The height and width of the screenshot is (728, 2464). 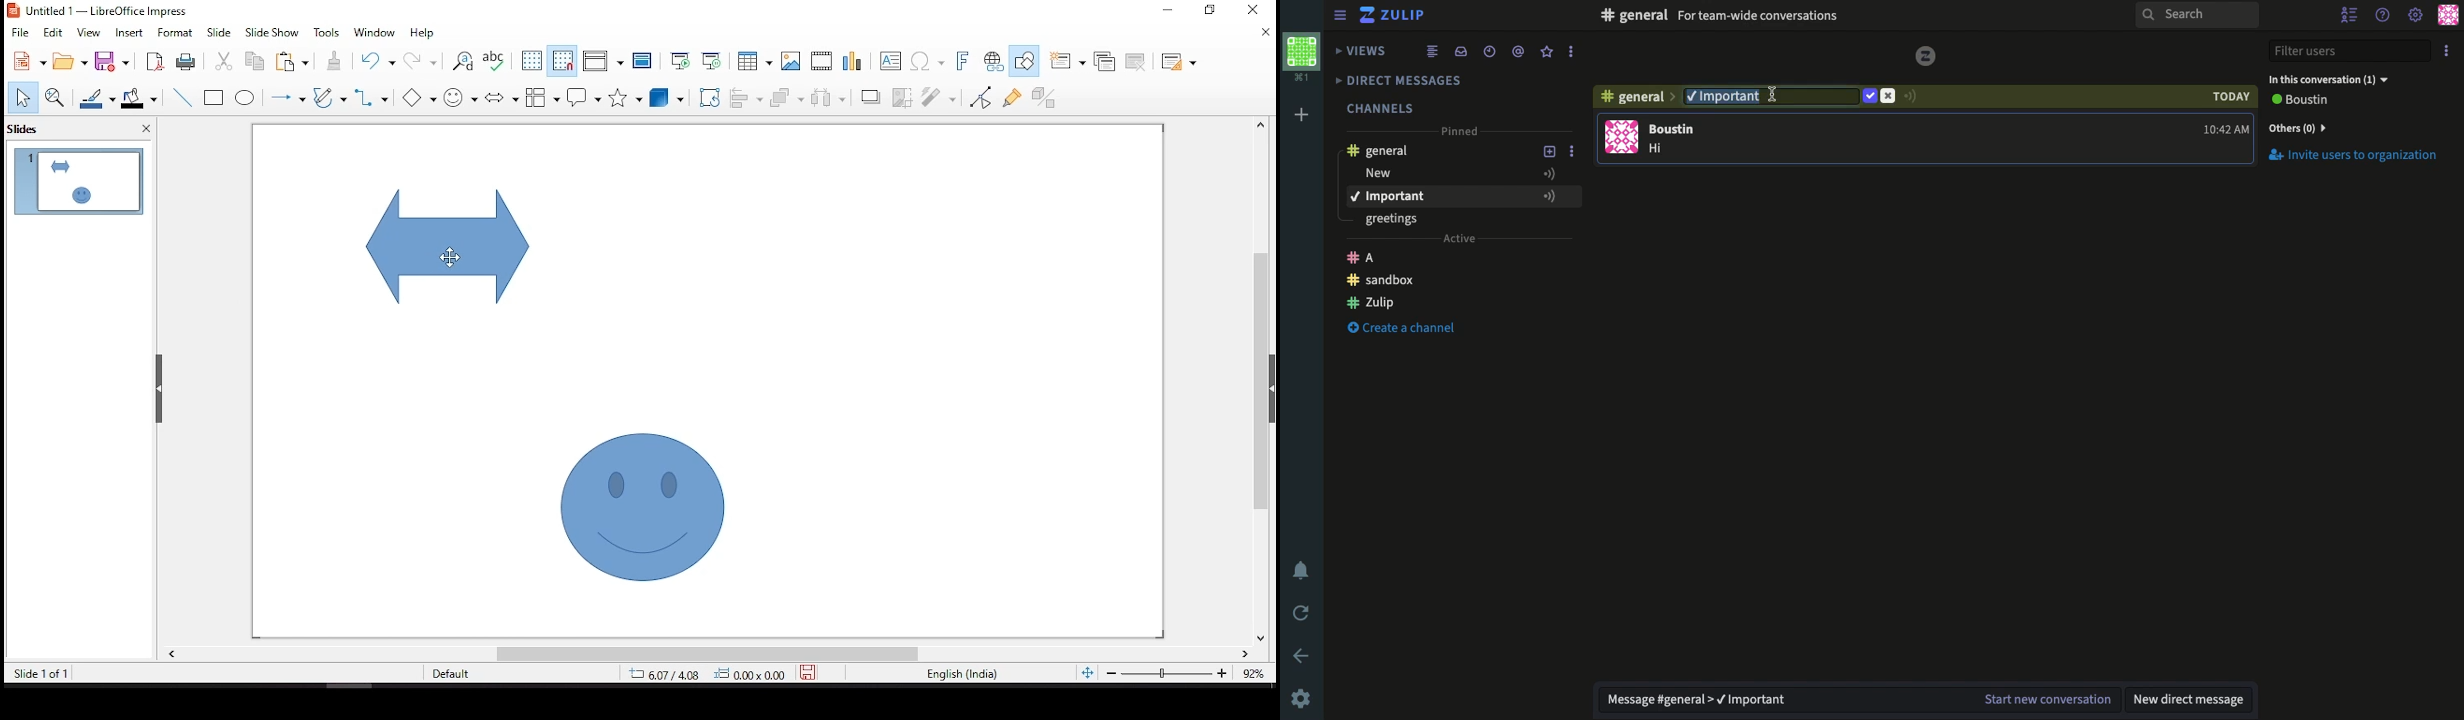 What do you see at coordinates (2231, 97) in the screenshot?
I see `today` at bounding box center [2231, 97].